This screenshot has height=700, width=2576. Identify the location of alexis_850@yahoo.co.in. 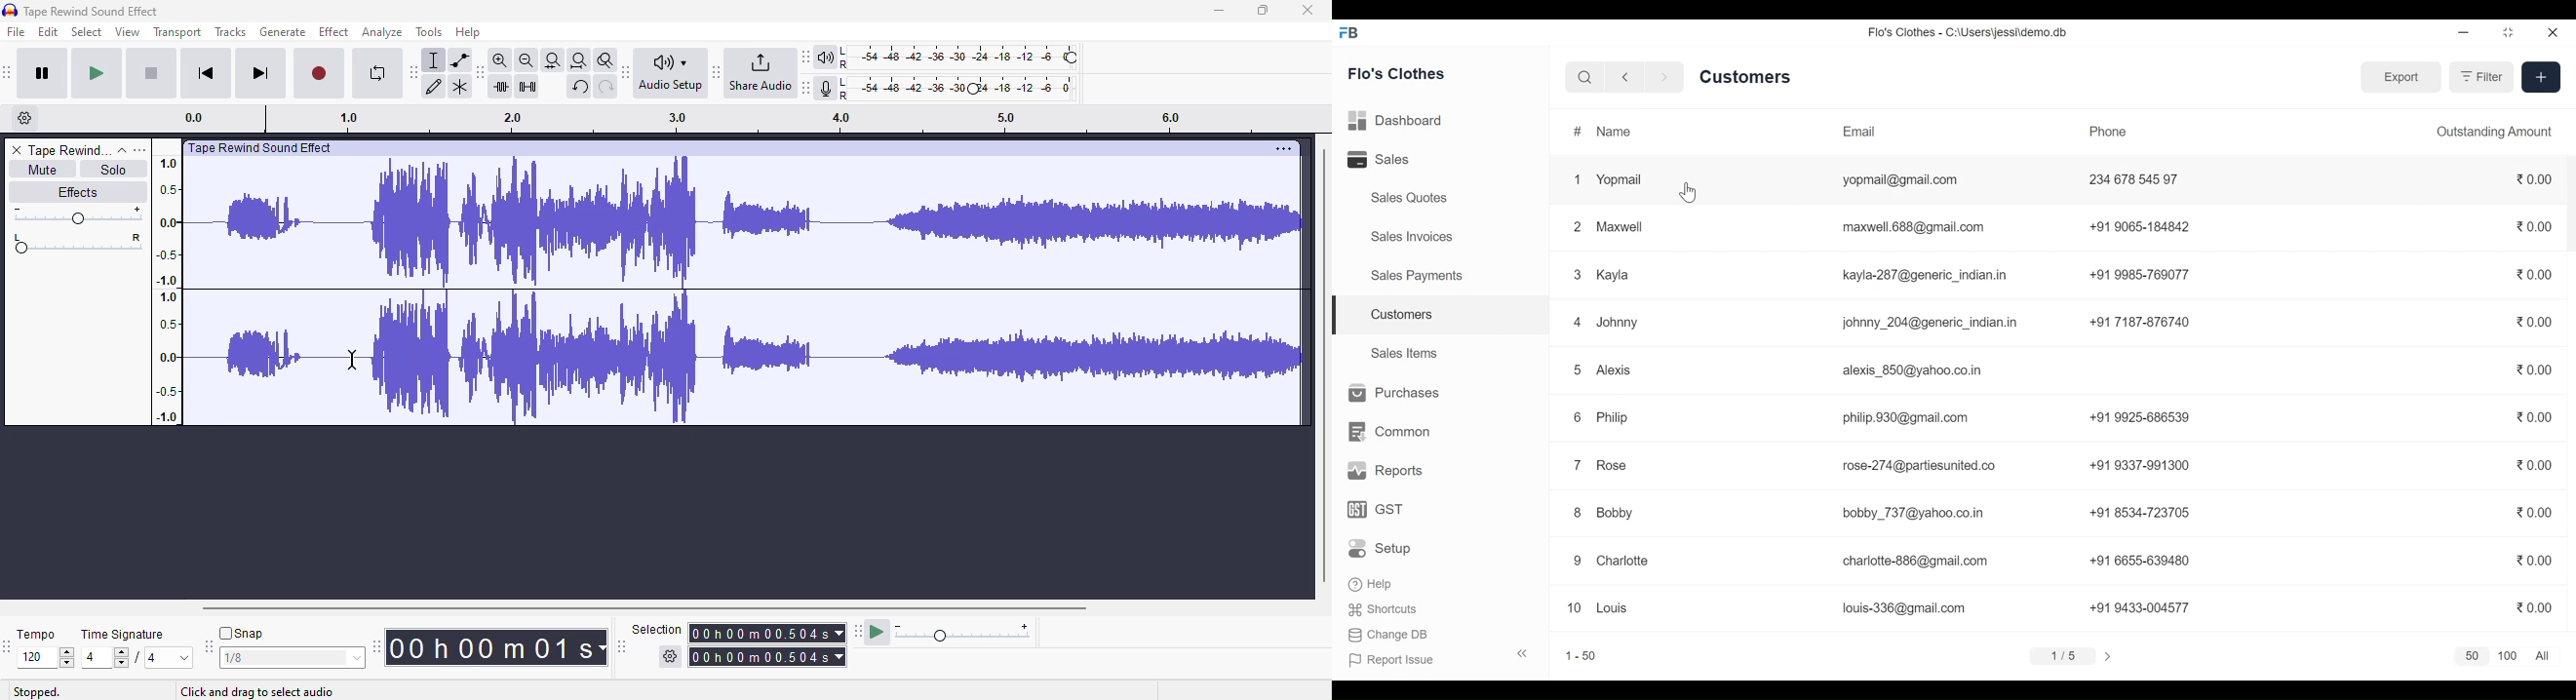
(1916, 371).